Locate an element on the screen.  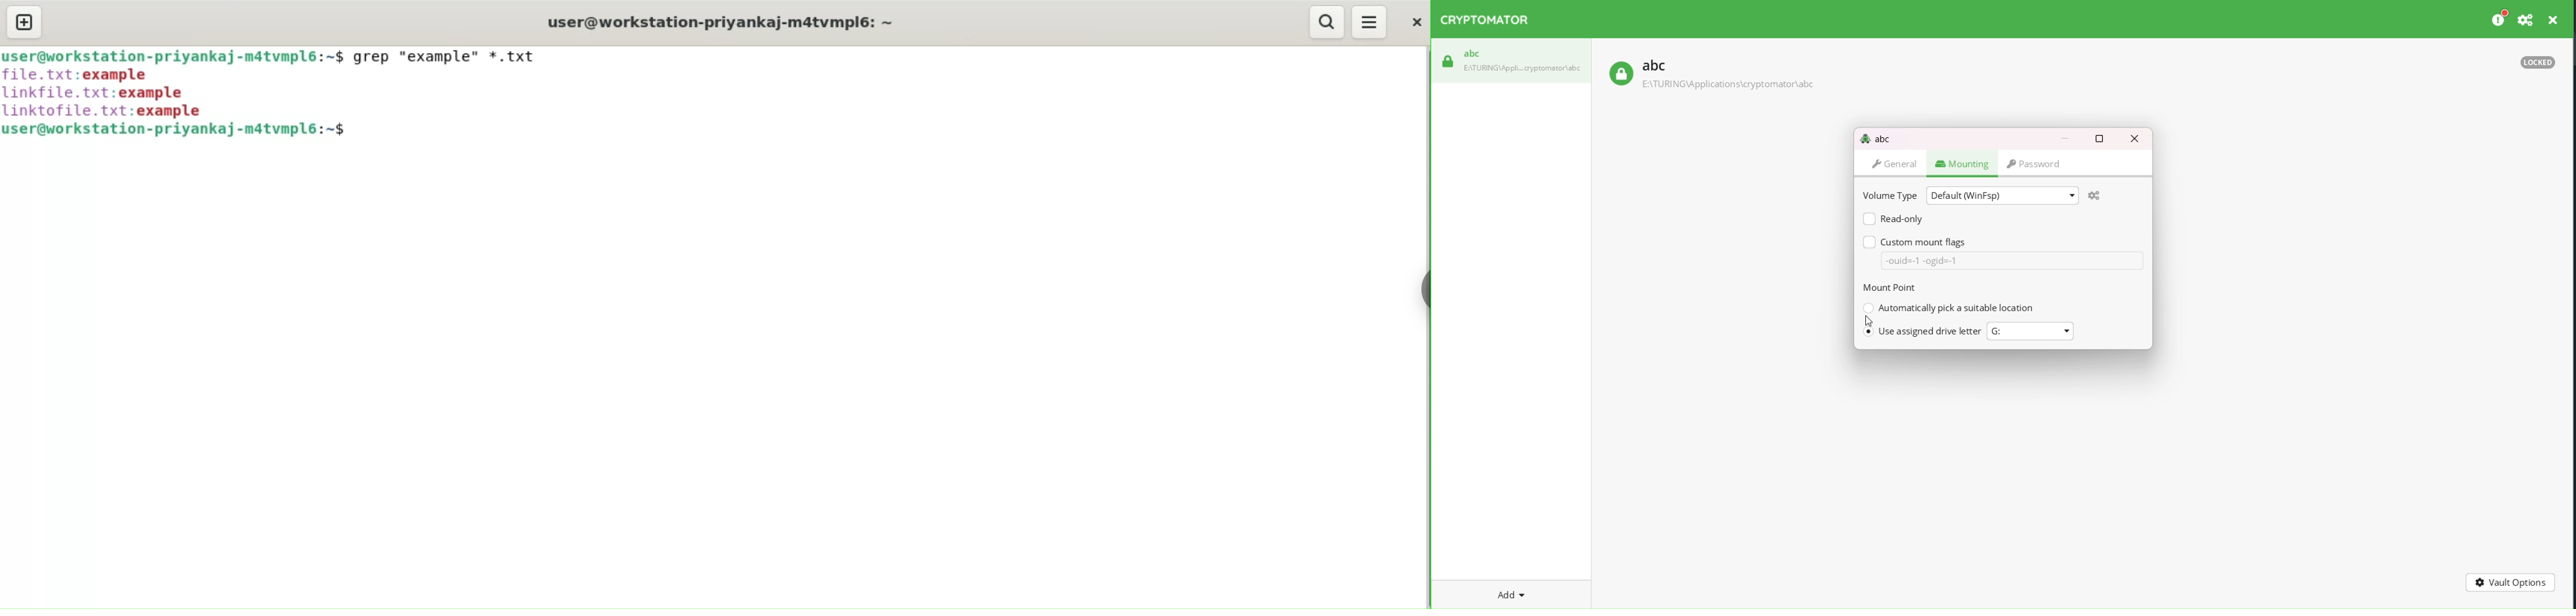
settings is located at coordinates (2095, 195).